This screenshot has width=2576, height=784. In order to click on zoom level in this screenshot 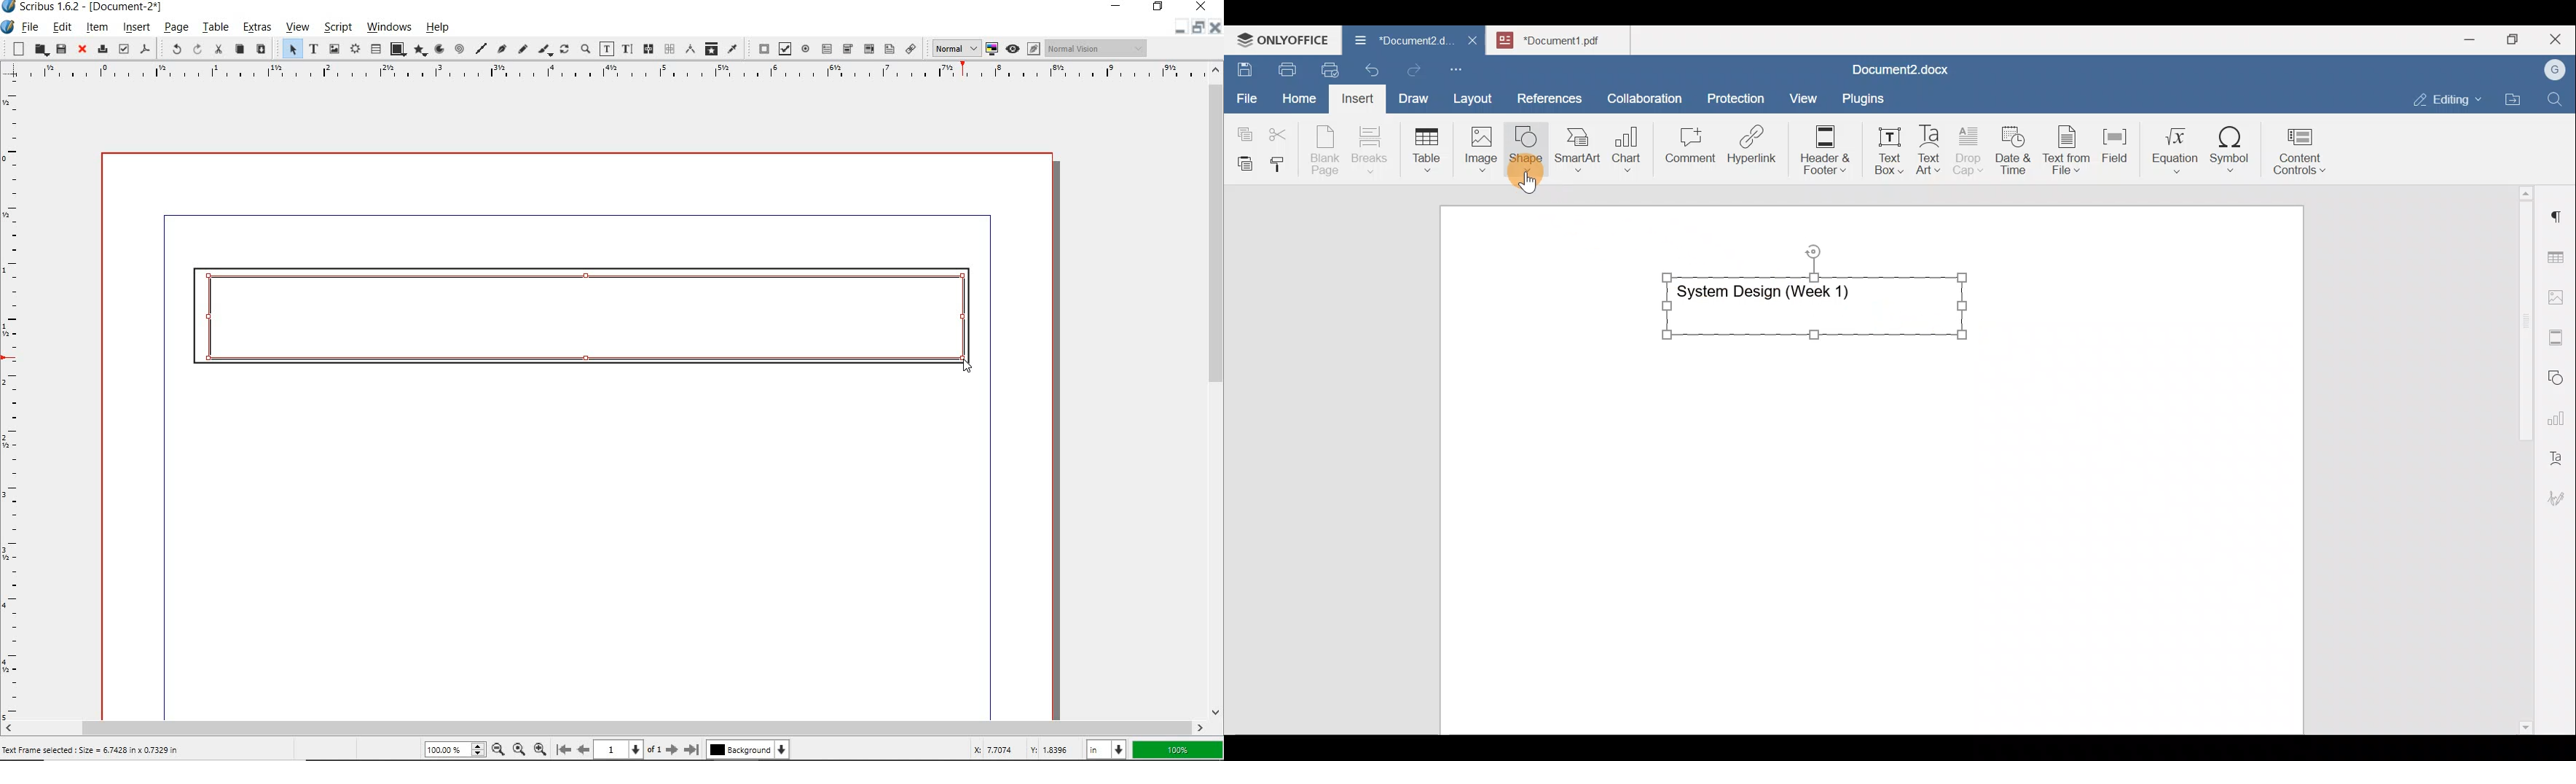, I will do `click(454, 751)`.